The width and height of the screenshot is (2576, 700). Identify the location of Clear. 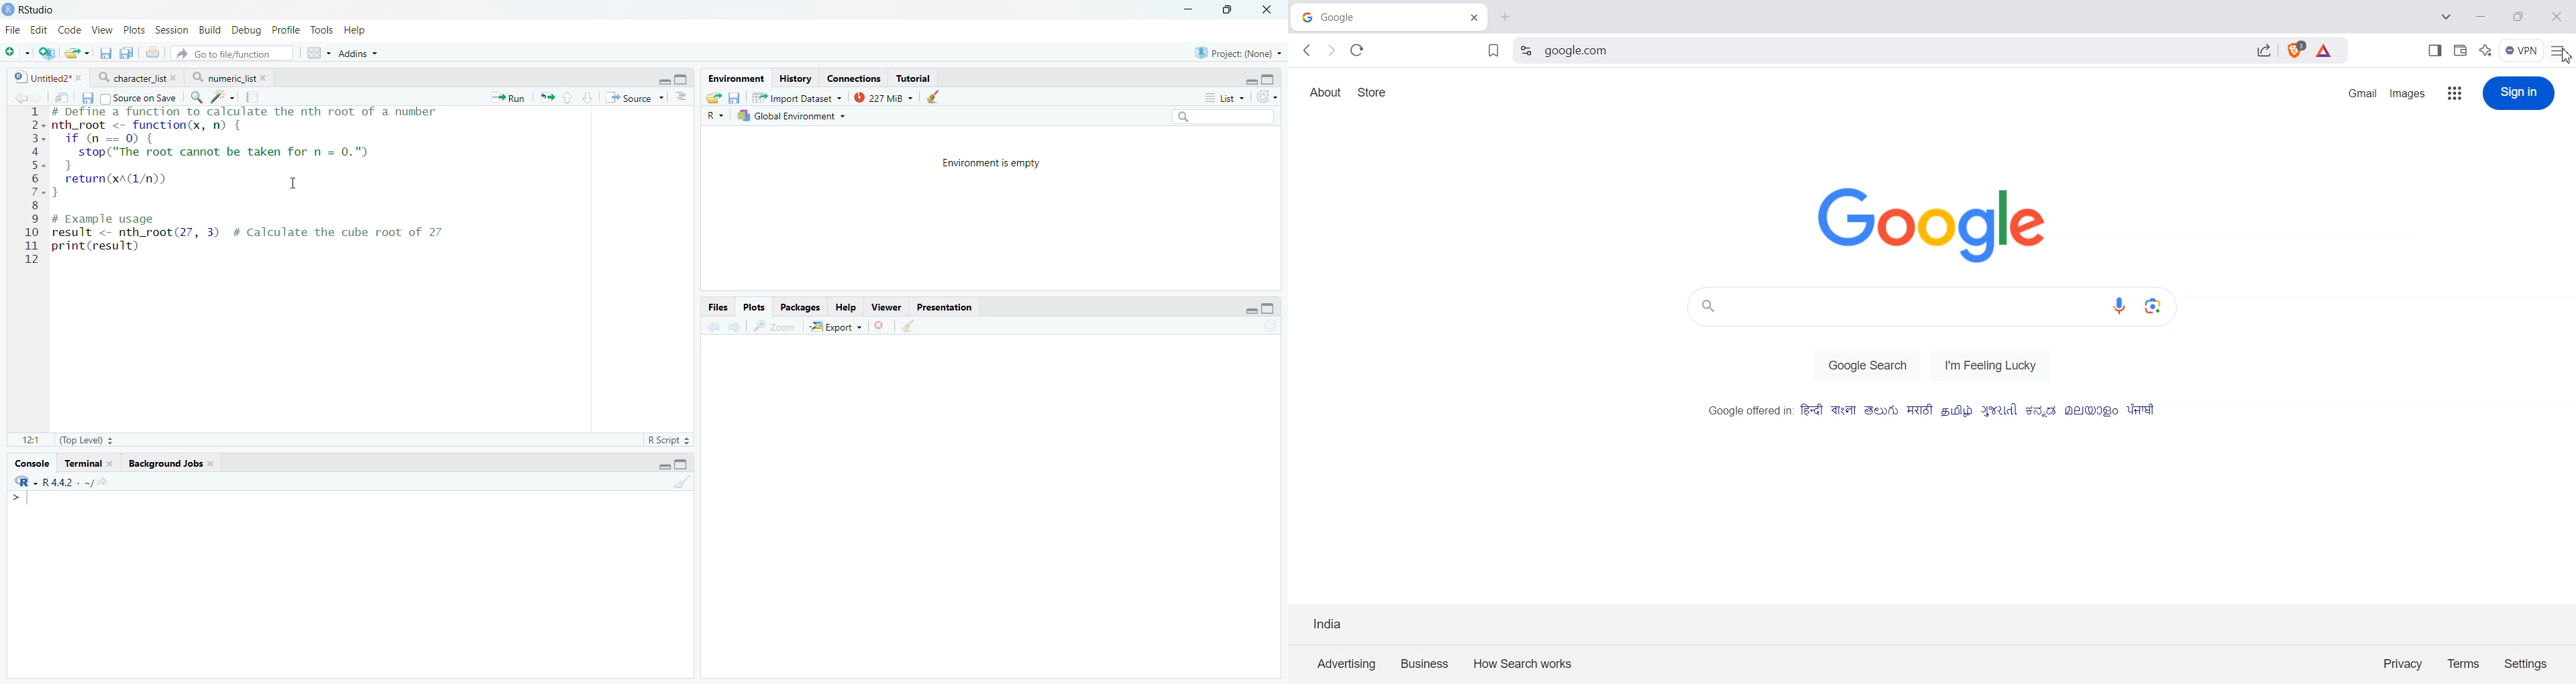
(932, 97).